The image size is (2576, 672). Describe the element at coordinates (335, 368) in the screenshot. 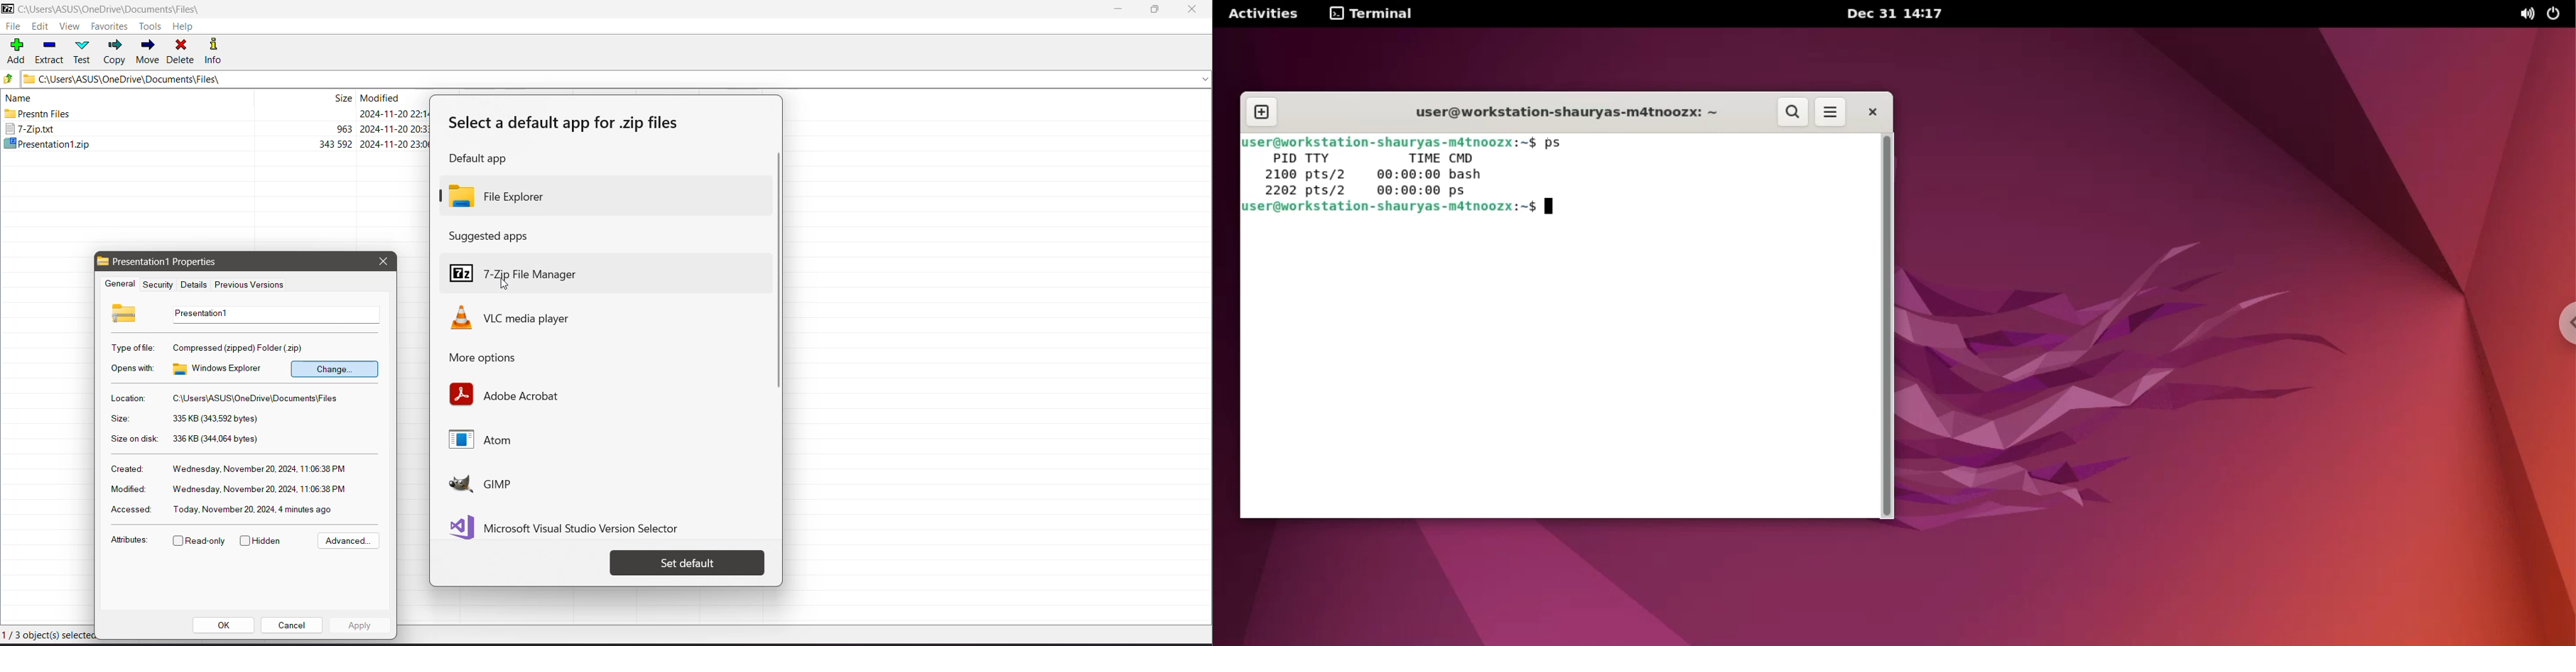

I see `Click to change the app to pen the selected file` at that location.